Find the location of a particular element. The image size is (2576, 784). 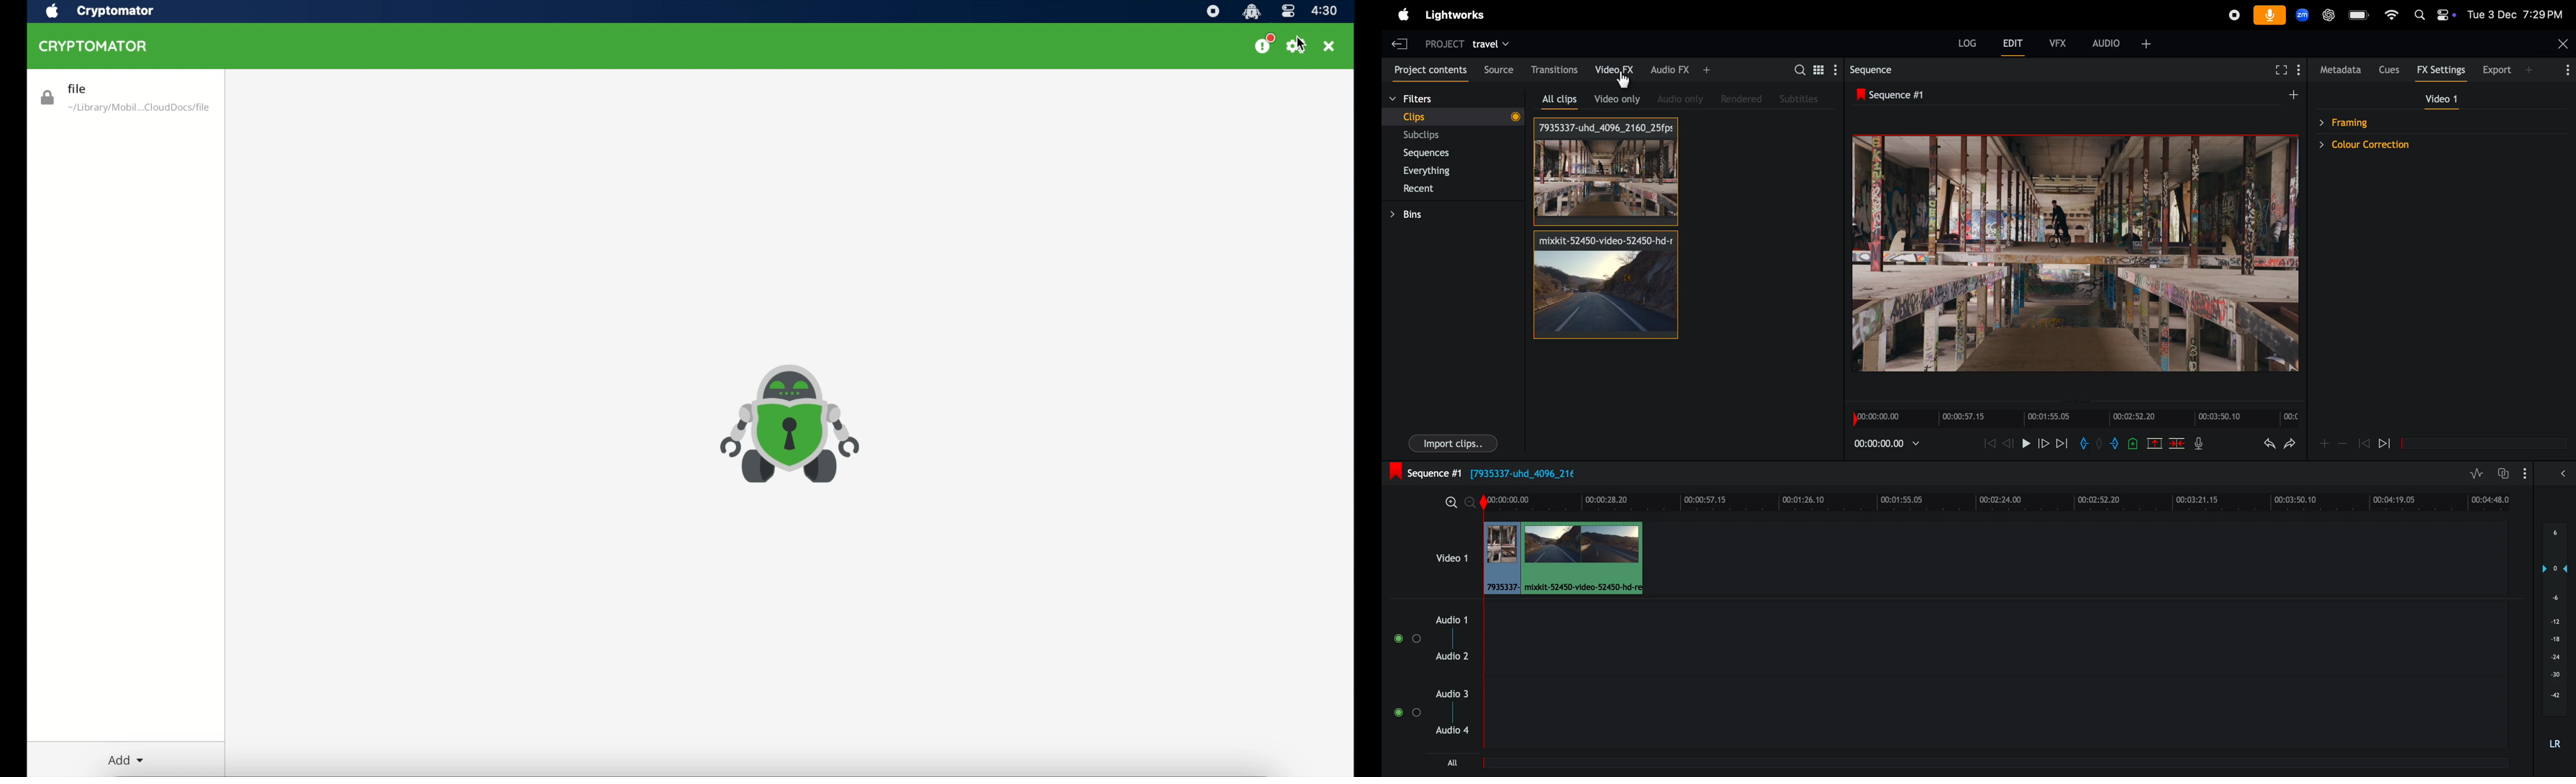

donate us is located at coordinates (1264, 44).